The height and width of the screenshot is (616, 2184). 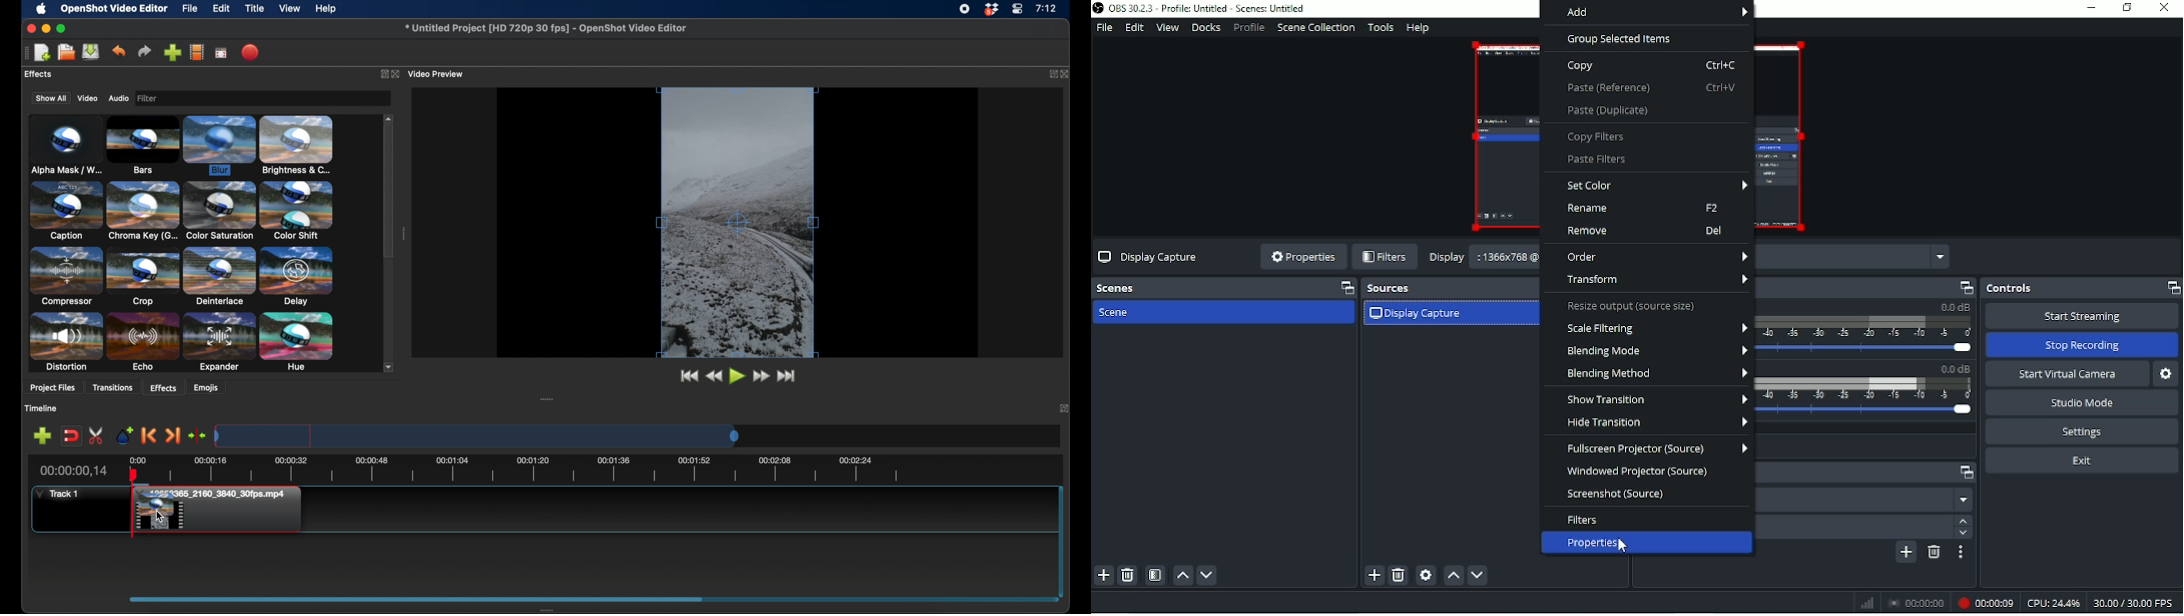 I want to click on Group selected items, so click(x=1622, y=40).